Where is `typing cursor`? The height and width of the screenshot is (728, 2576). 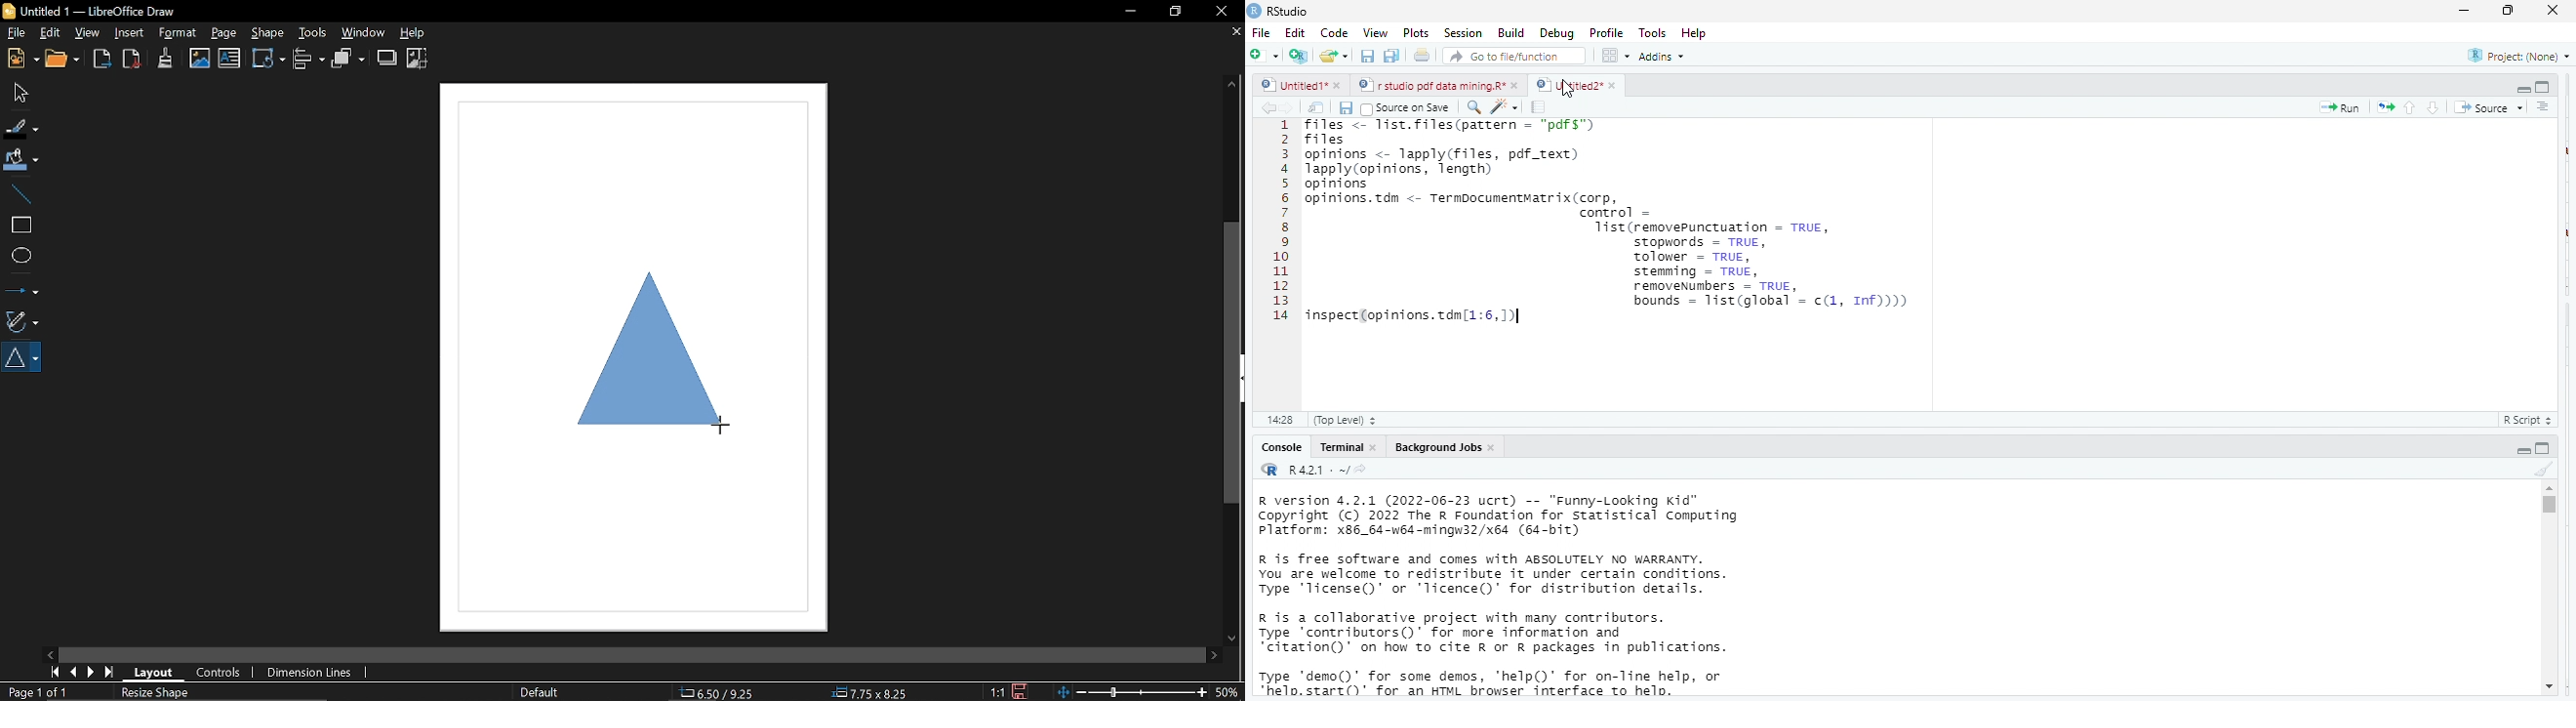 typing cursor is located at coordinates (1519, 320).